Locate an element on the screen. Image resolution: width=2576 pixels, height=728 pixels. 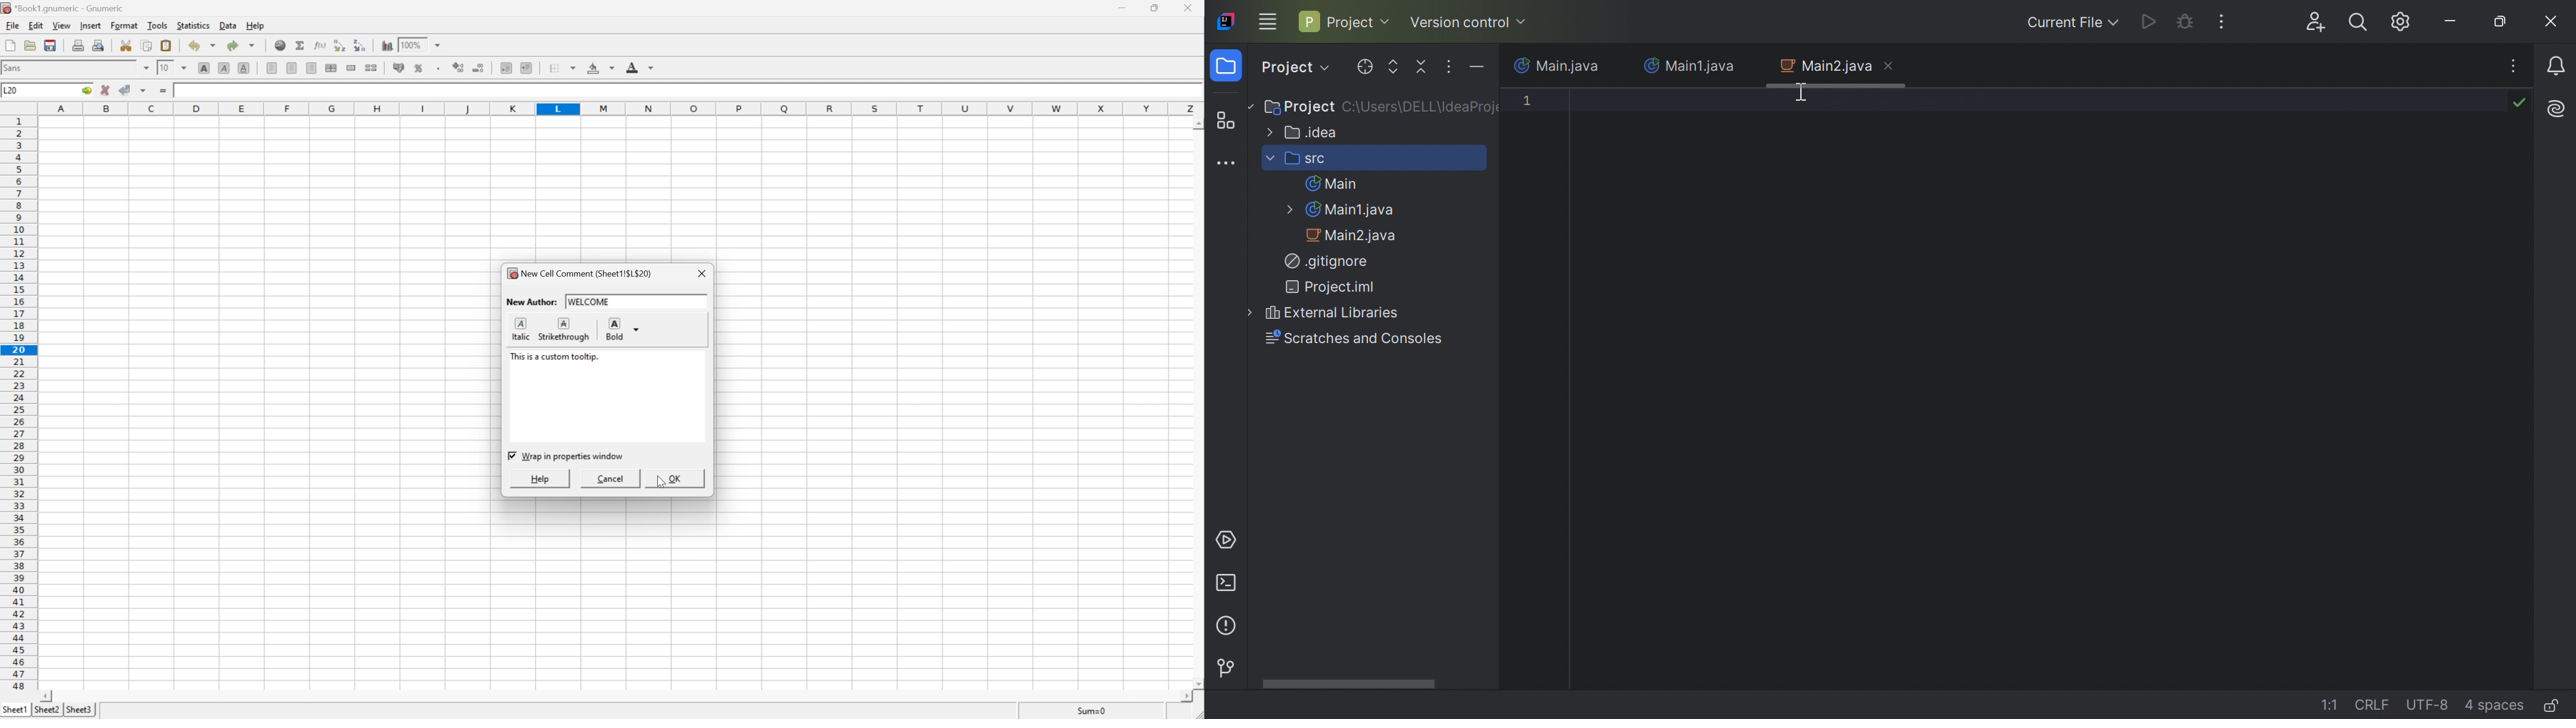
Drop Down is located at coordinates (184, 67).